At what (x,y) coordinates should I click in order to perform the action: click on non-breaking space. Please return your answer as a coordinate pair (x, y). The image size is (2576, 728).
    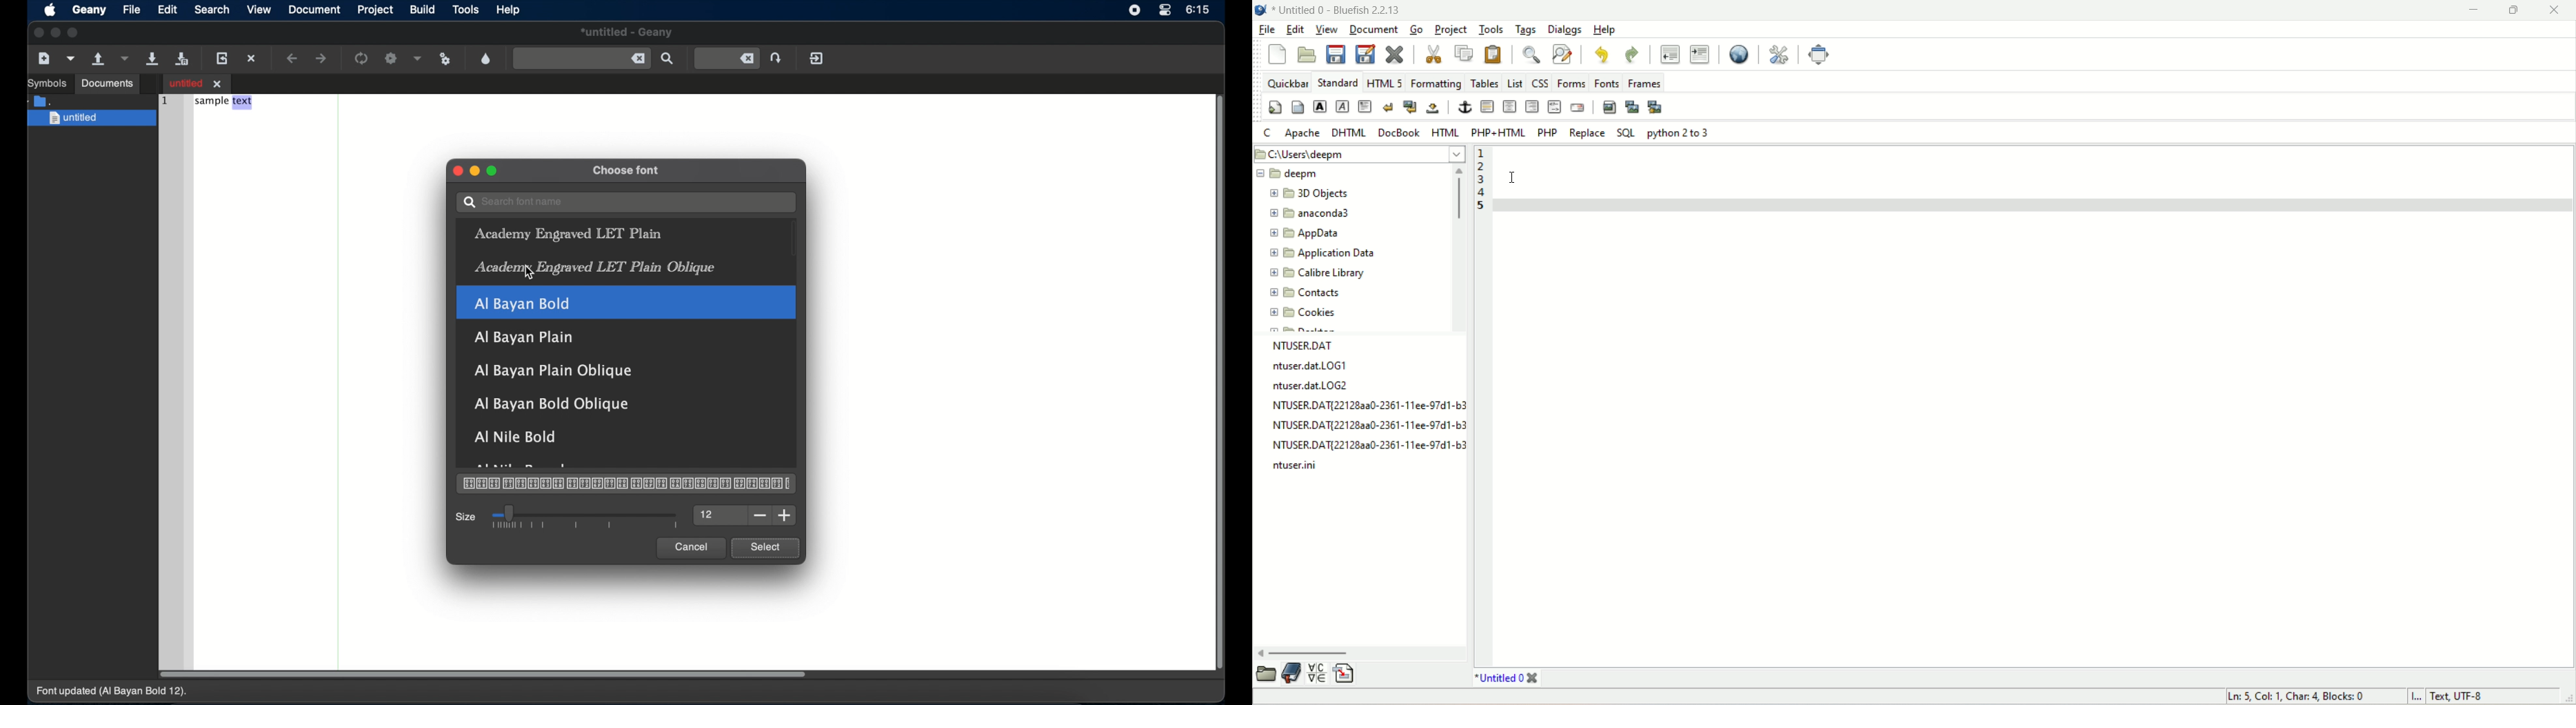
    Looking at the image, I should click on (1434, 110).